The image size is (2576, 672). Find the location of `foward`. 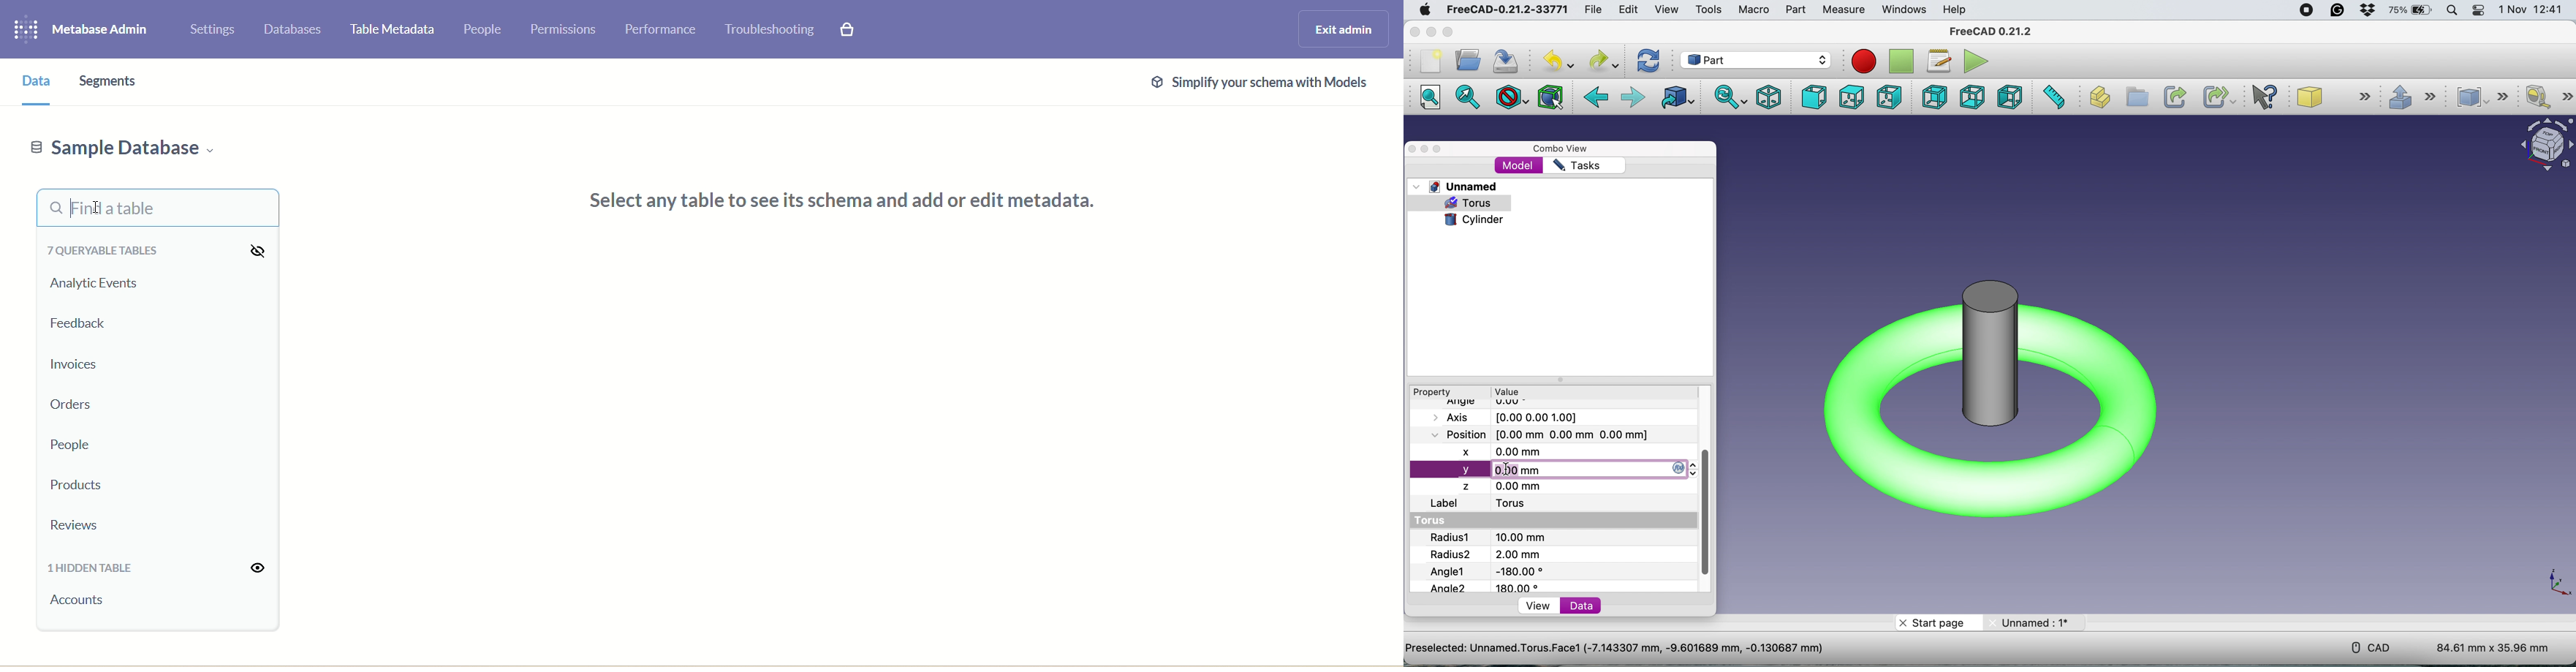

foward is located at coordinates (1635, 96).